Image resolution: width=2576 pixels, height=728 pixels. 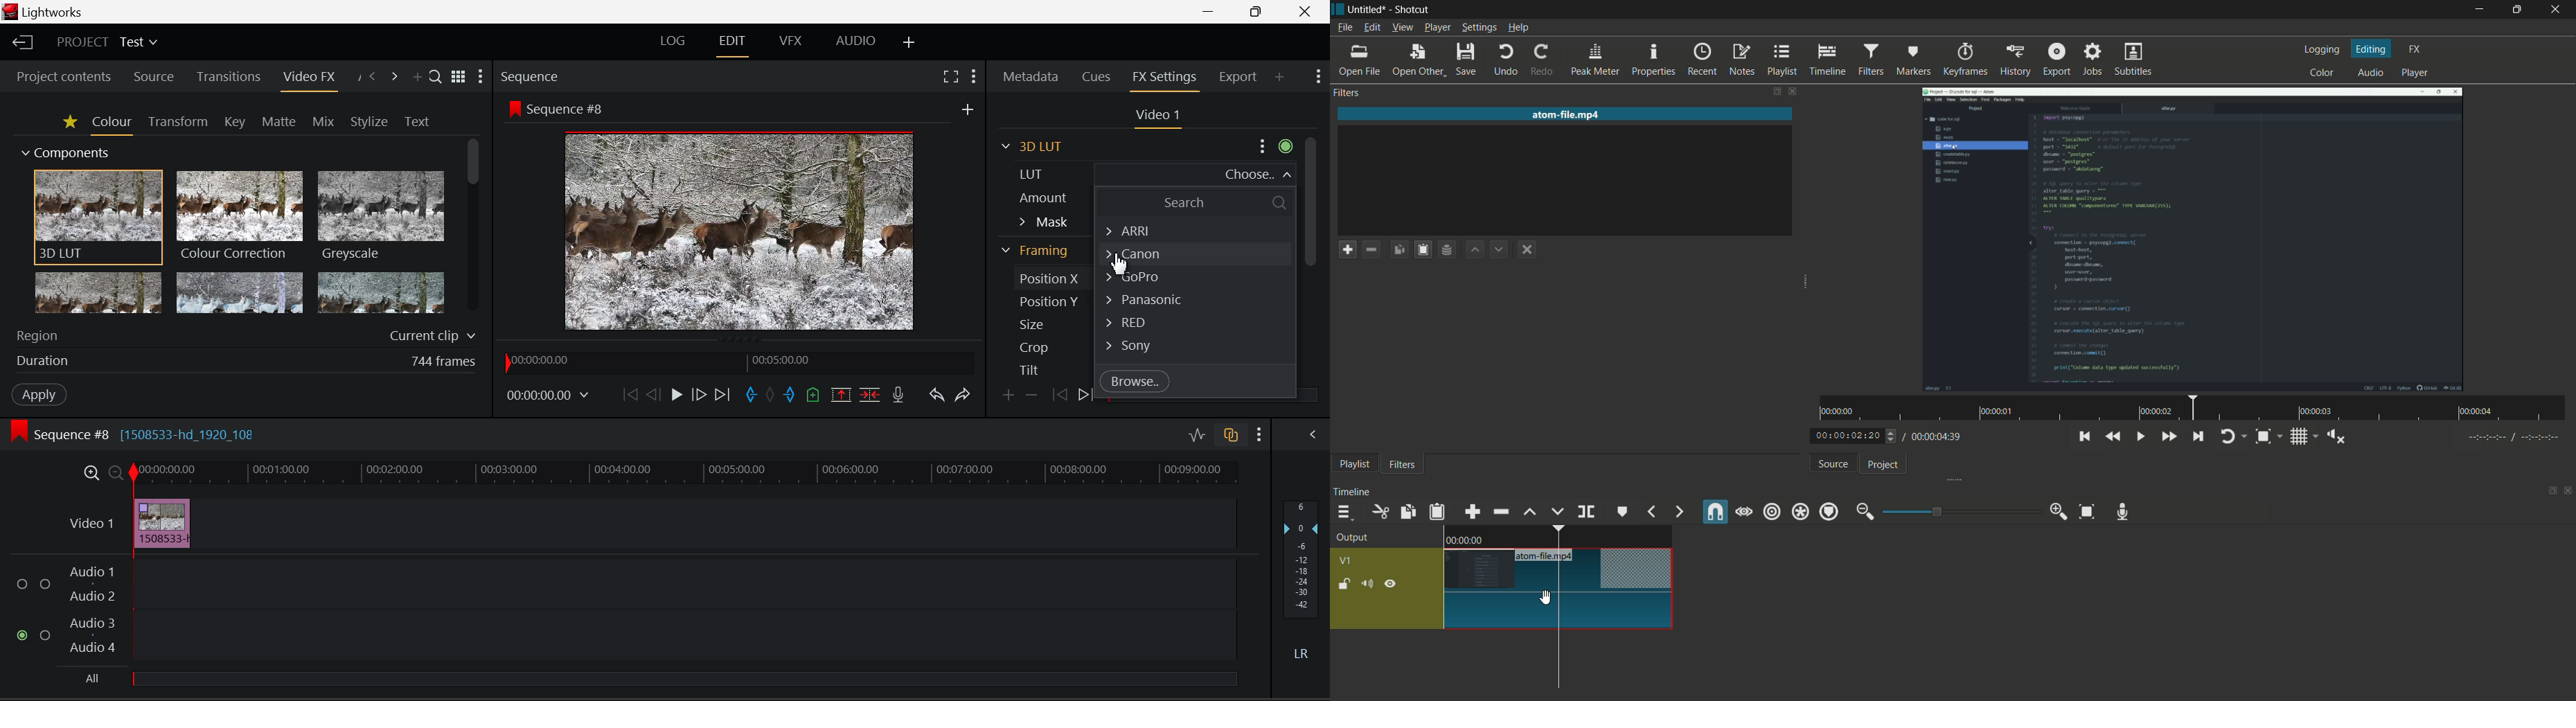 I want to click on Search, so click(x=434, y=73).